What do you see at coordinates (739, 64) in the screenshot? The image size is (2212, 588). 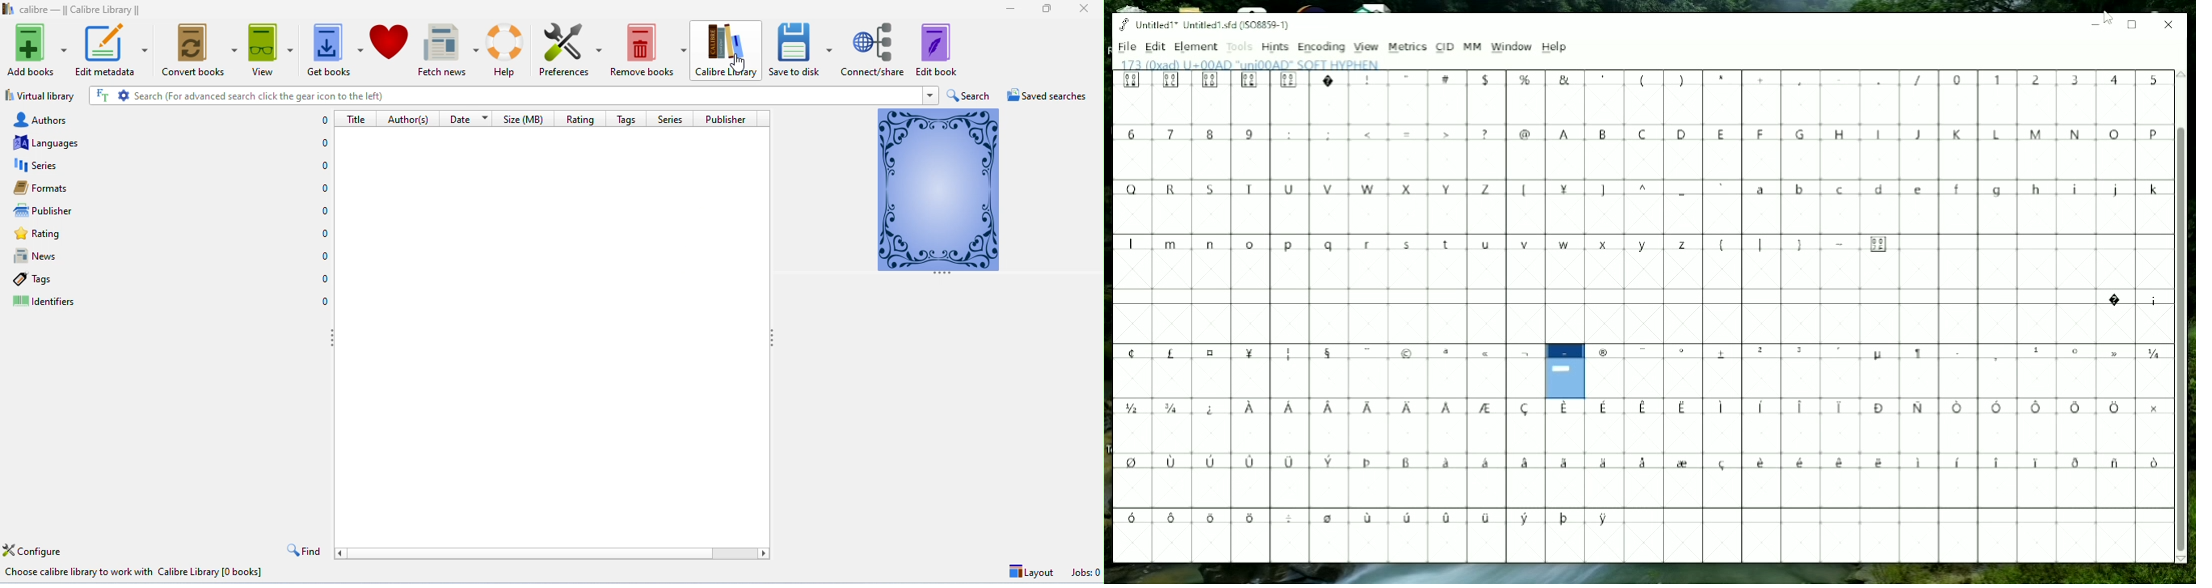 I see `cursor` at bounding box center [739, 64].